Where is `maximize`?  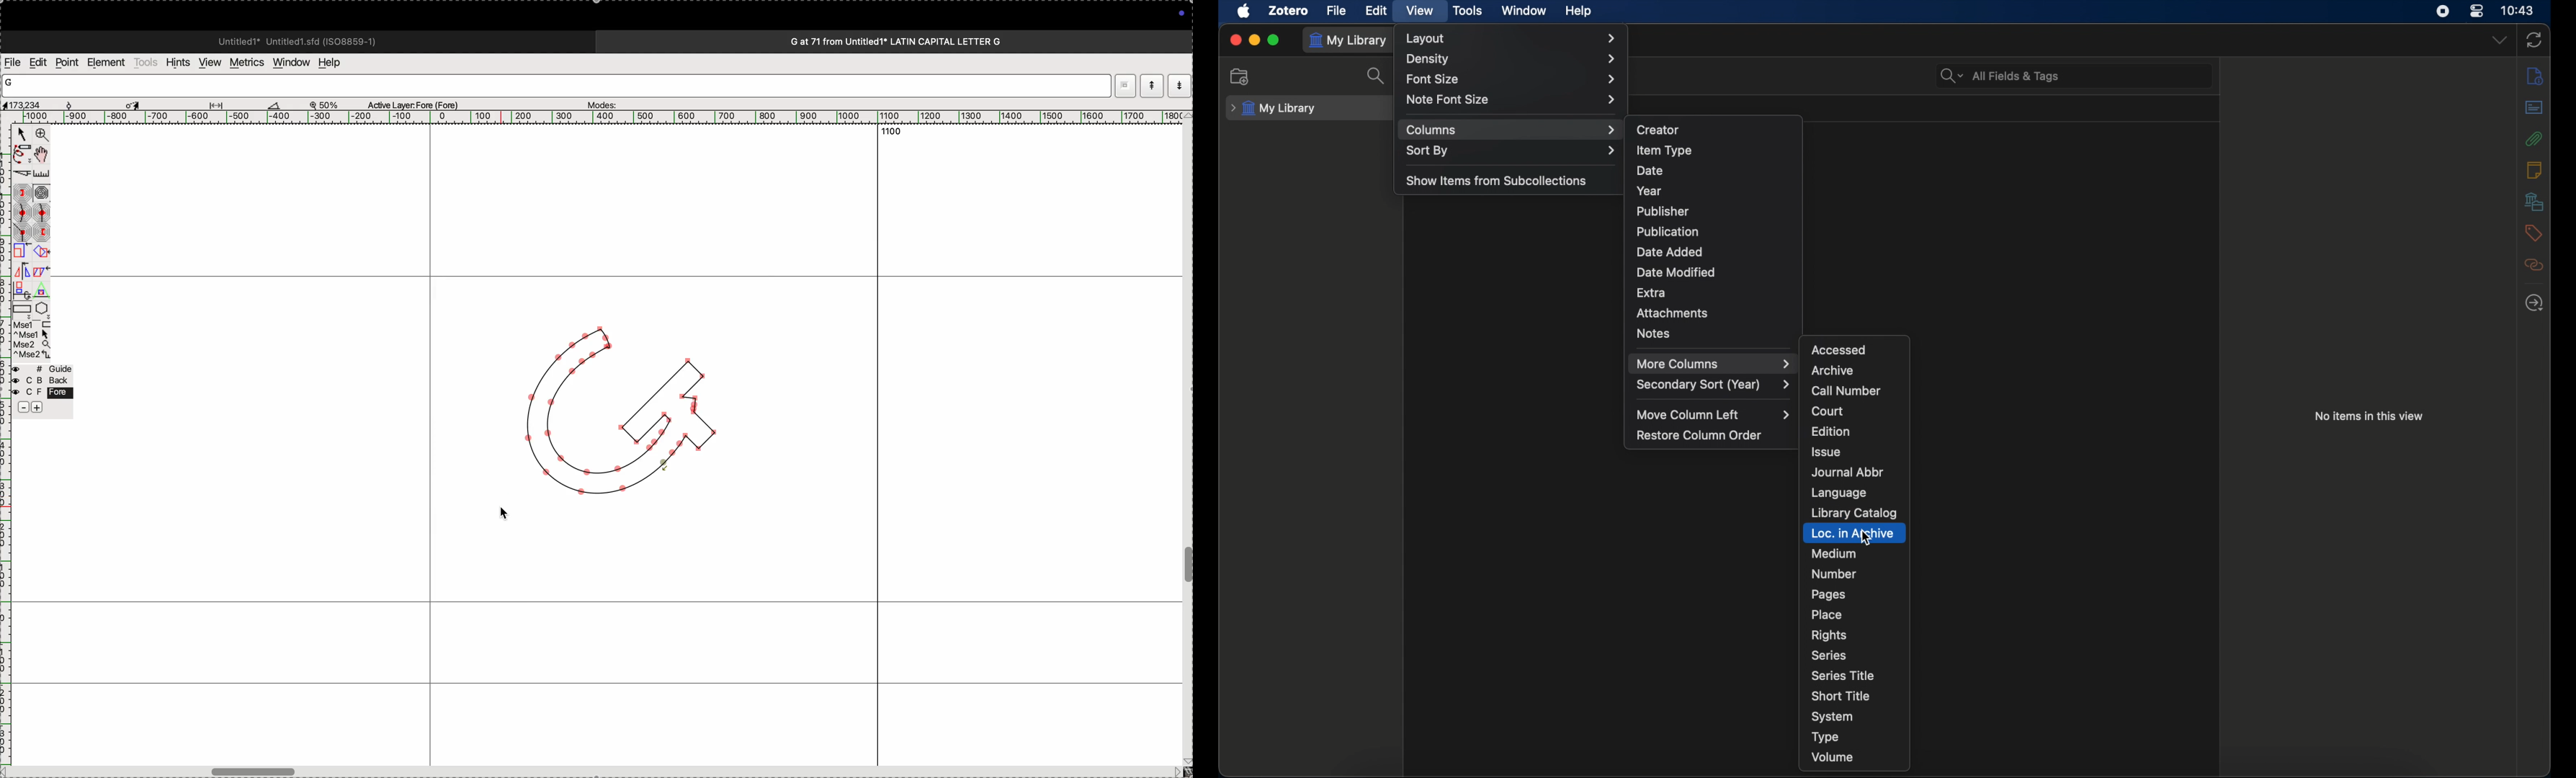
maximize is located at coordinates (1275, 40).